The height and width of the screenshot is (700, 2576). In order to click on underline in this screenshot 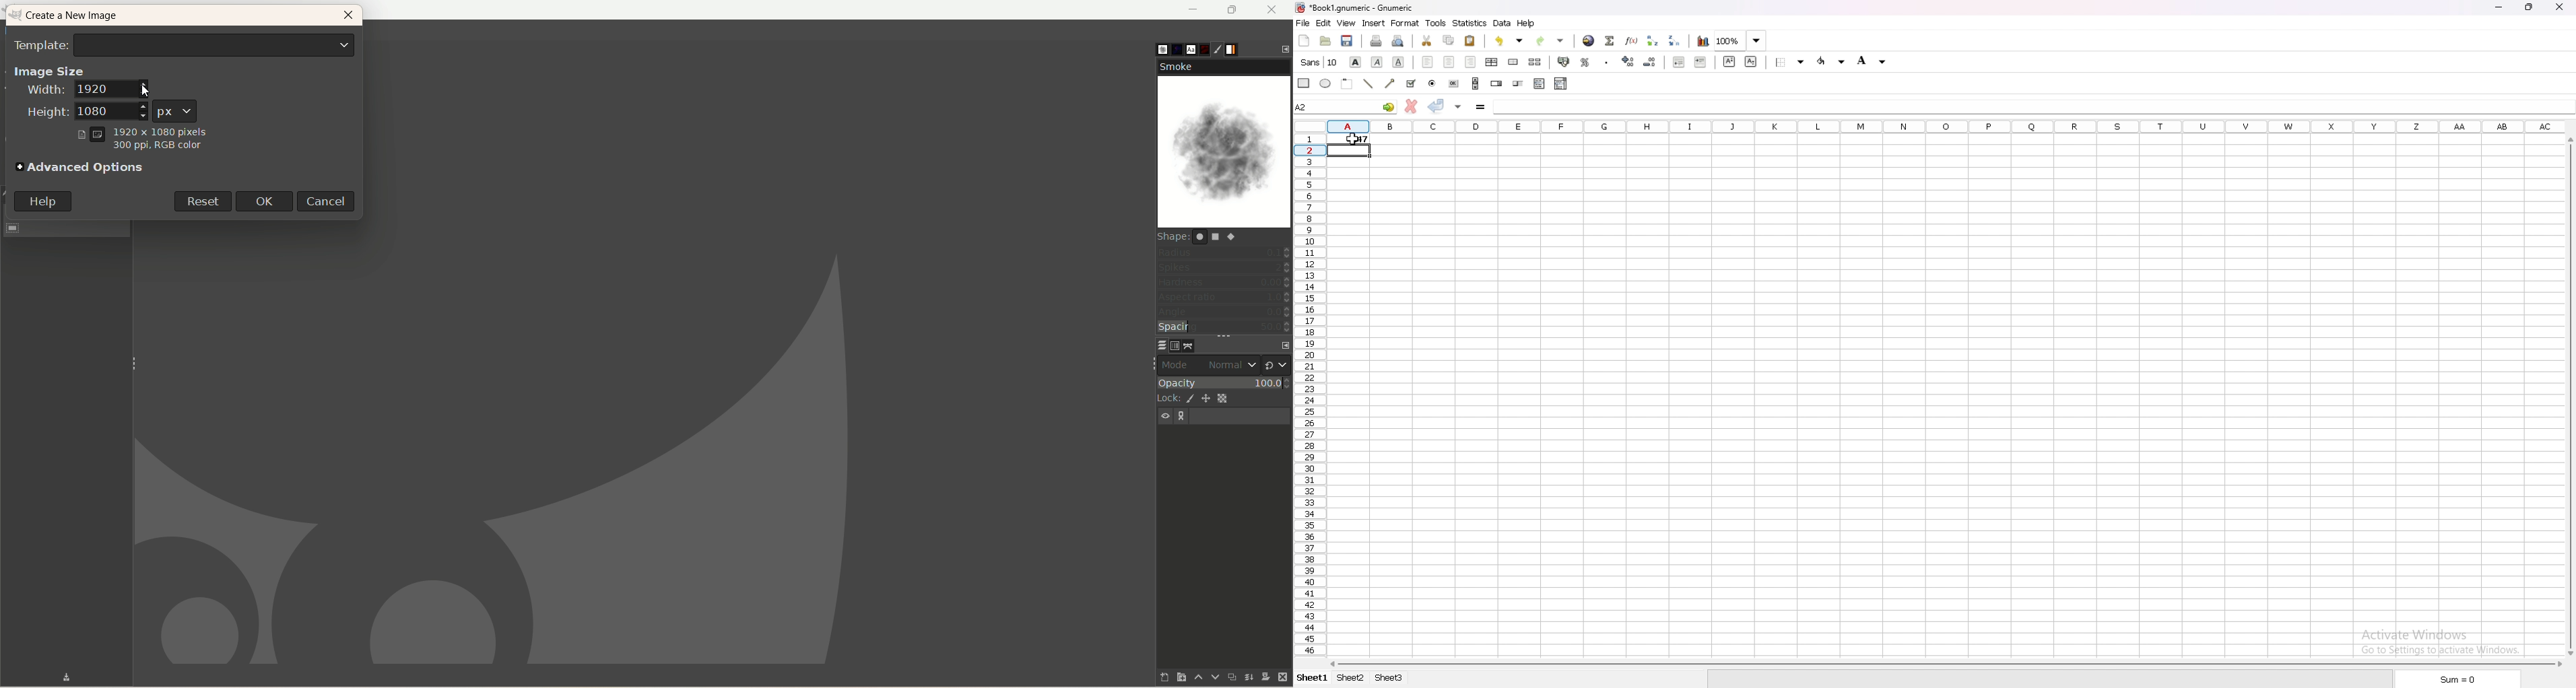, I will do `click(1399, 61)`.